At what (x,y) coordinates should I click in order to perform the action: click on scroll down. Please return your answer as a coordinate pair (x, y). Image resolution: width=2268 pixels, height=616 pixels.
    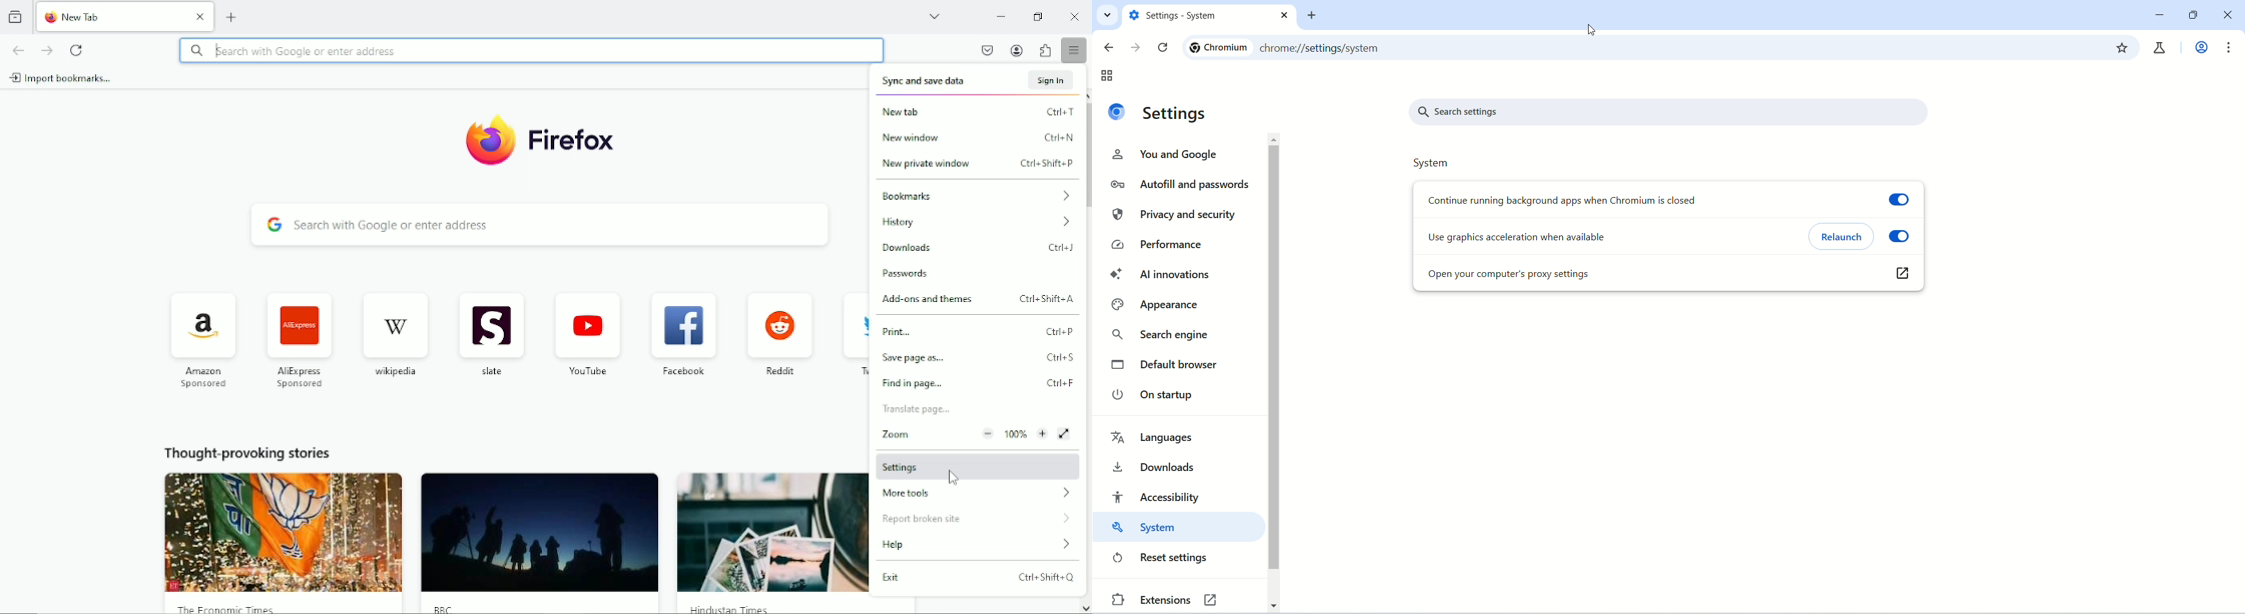
    Looking at the image, I should click on (1085, 606).